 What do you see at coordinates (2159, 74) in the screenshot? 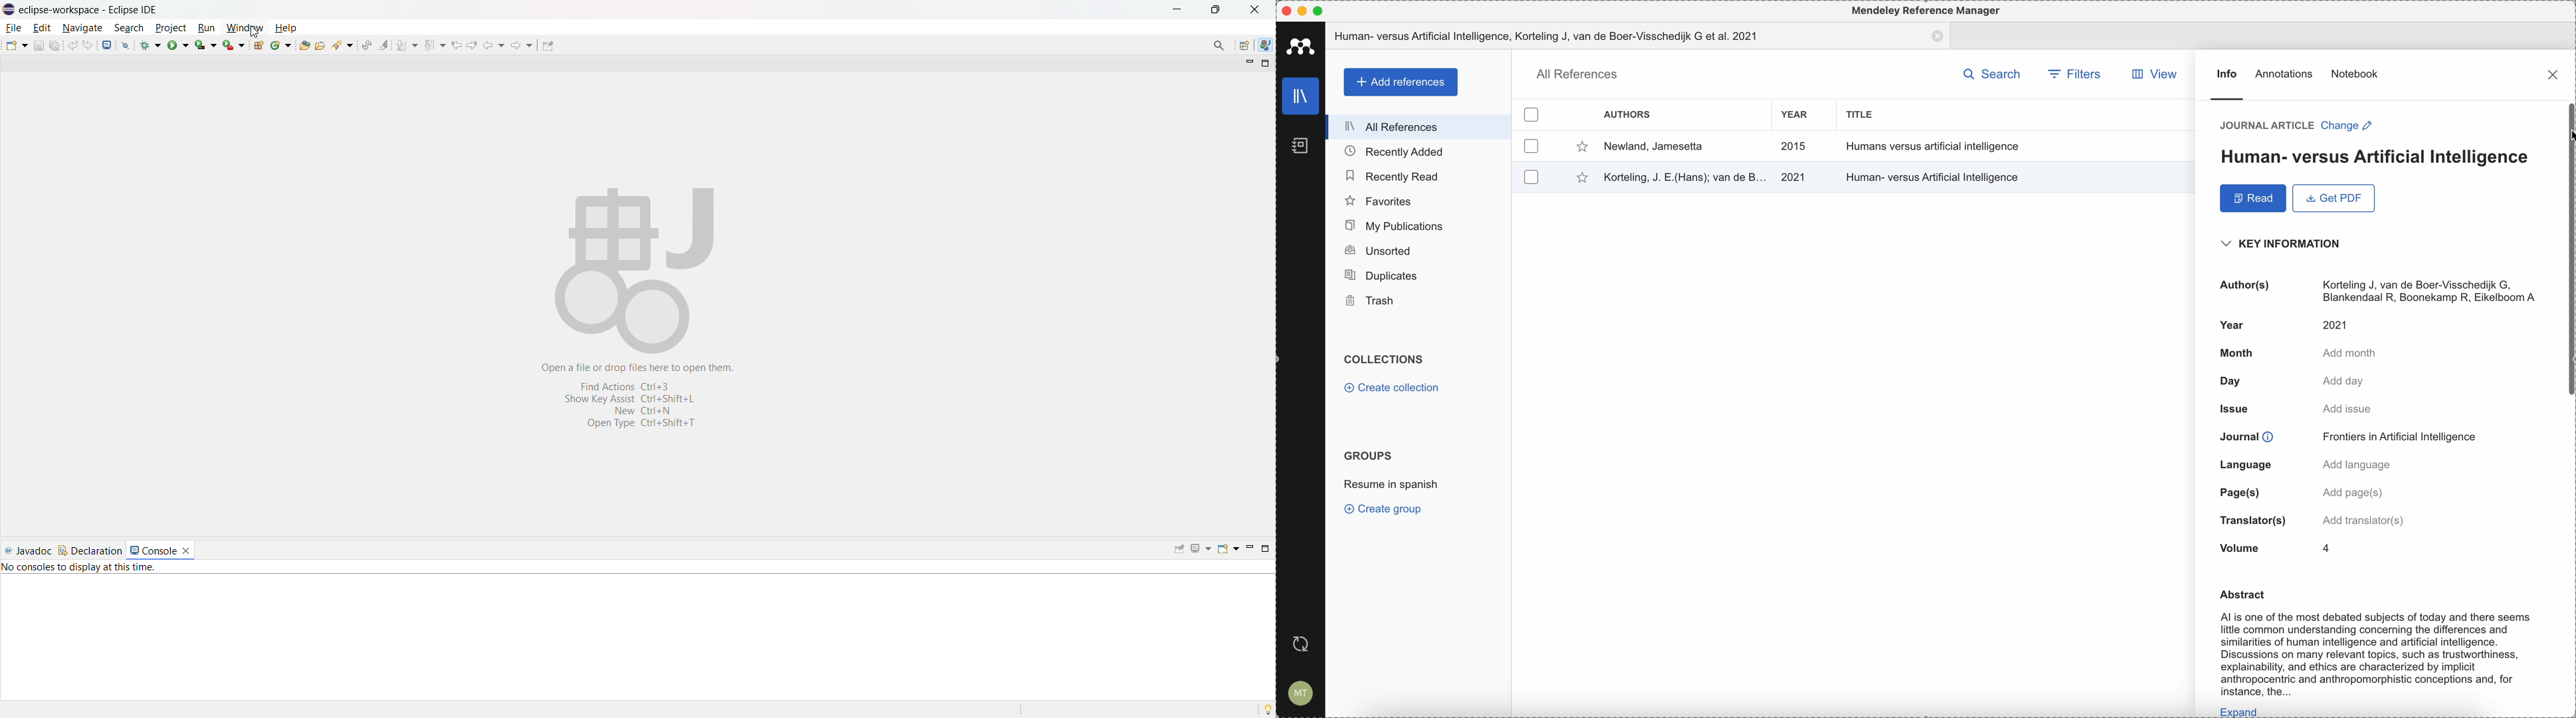
I see `view` at bounding box center [2159, 74].